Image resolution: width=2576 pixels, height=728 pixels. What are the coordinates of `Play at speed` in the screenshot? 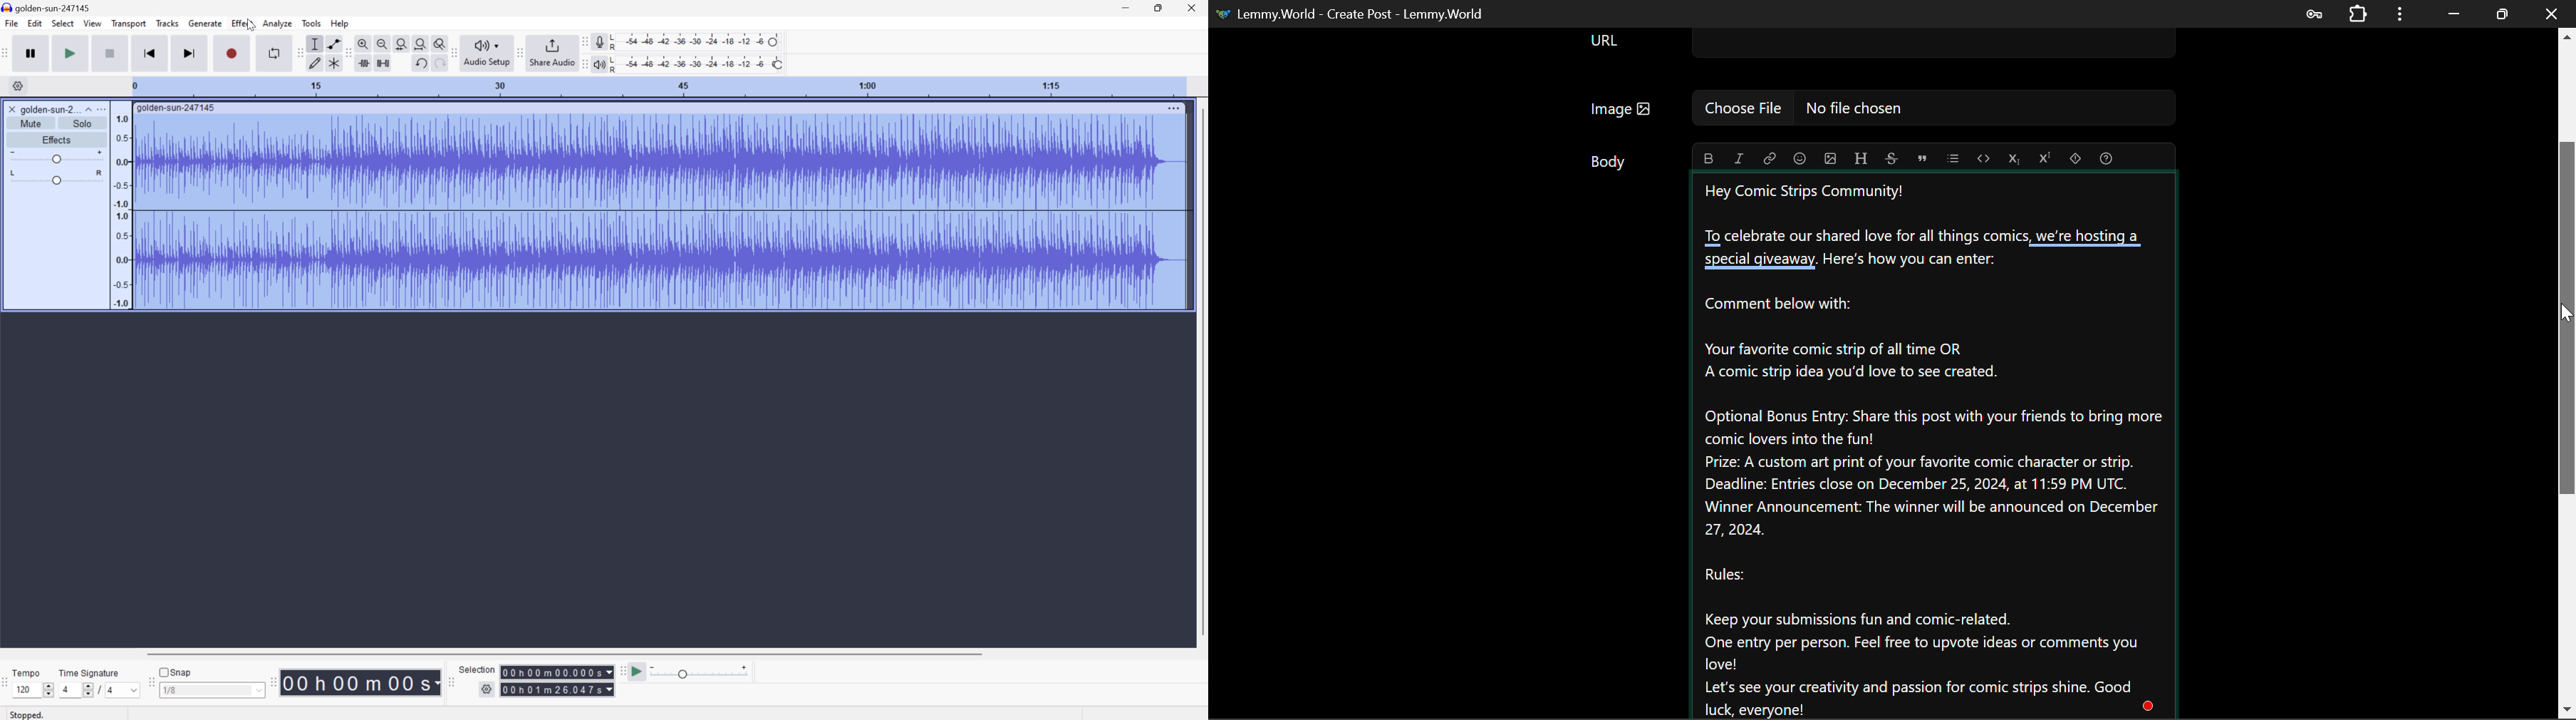 It's located at (638, 672).